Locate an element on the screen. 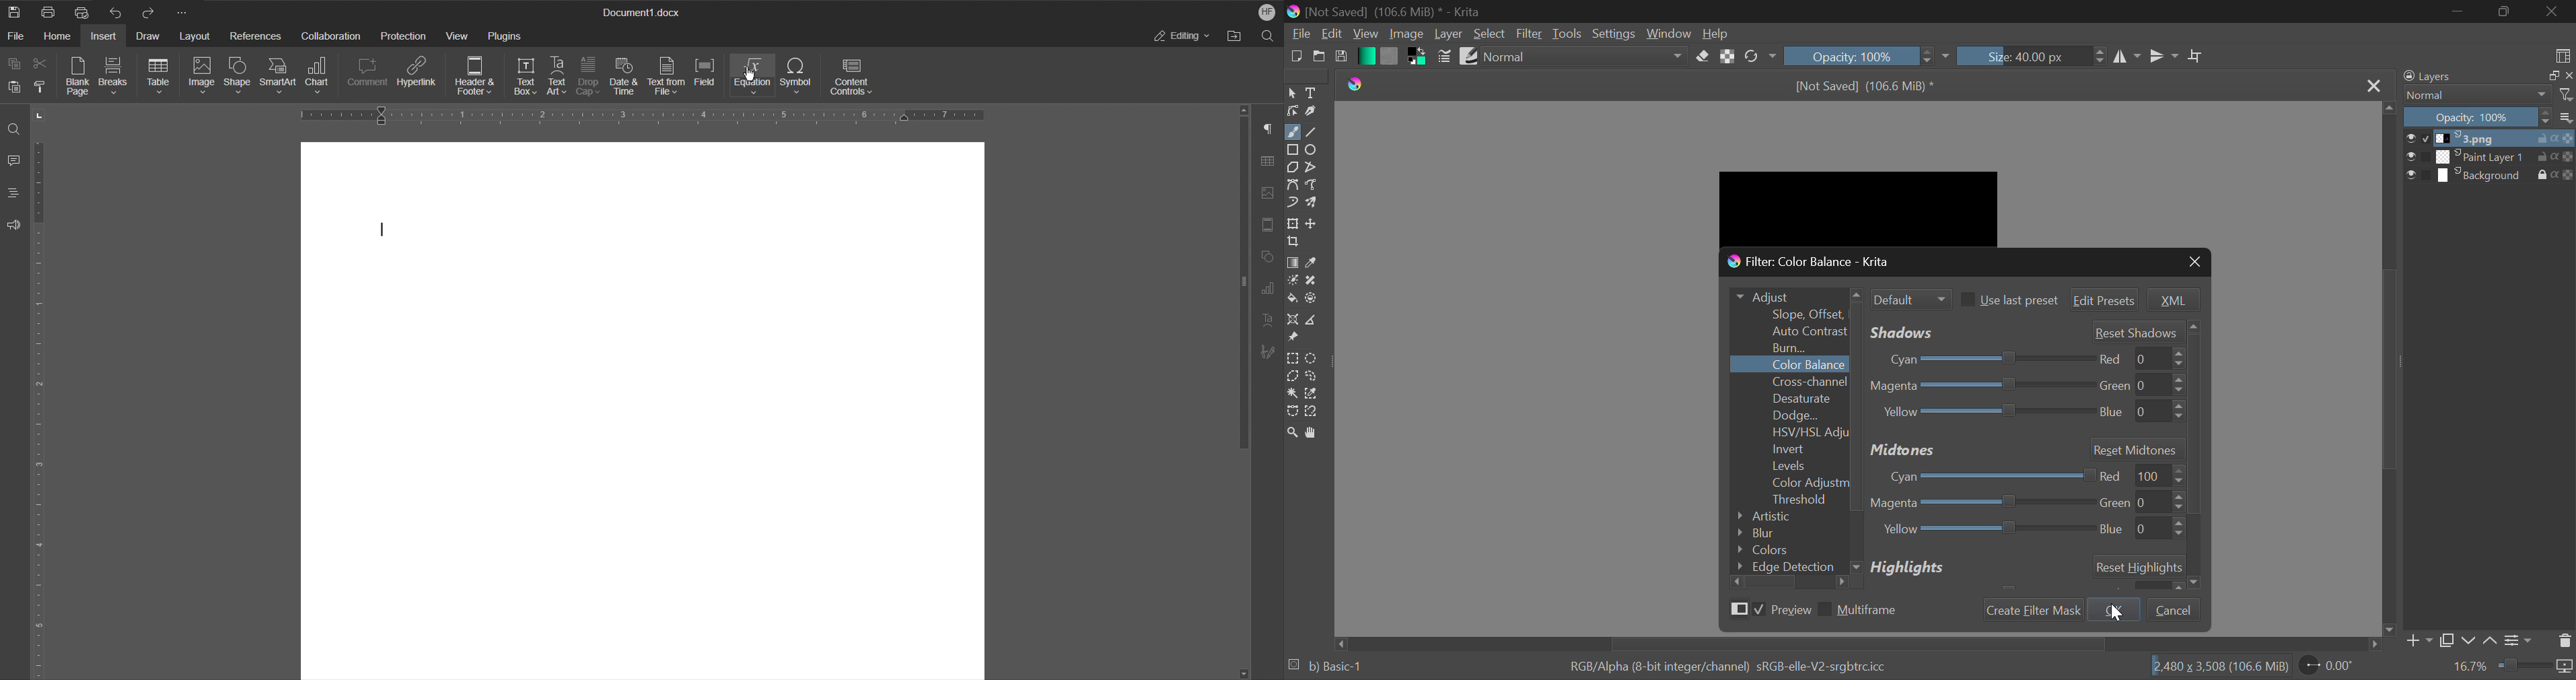 Image resolution: width=2576 pixels, height=700 pixels. Bezier Curve is located at coordinates (1295, 186).